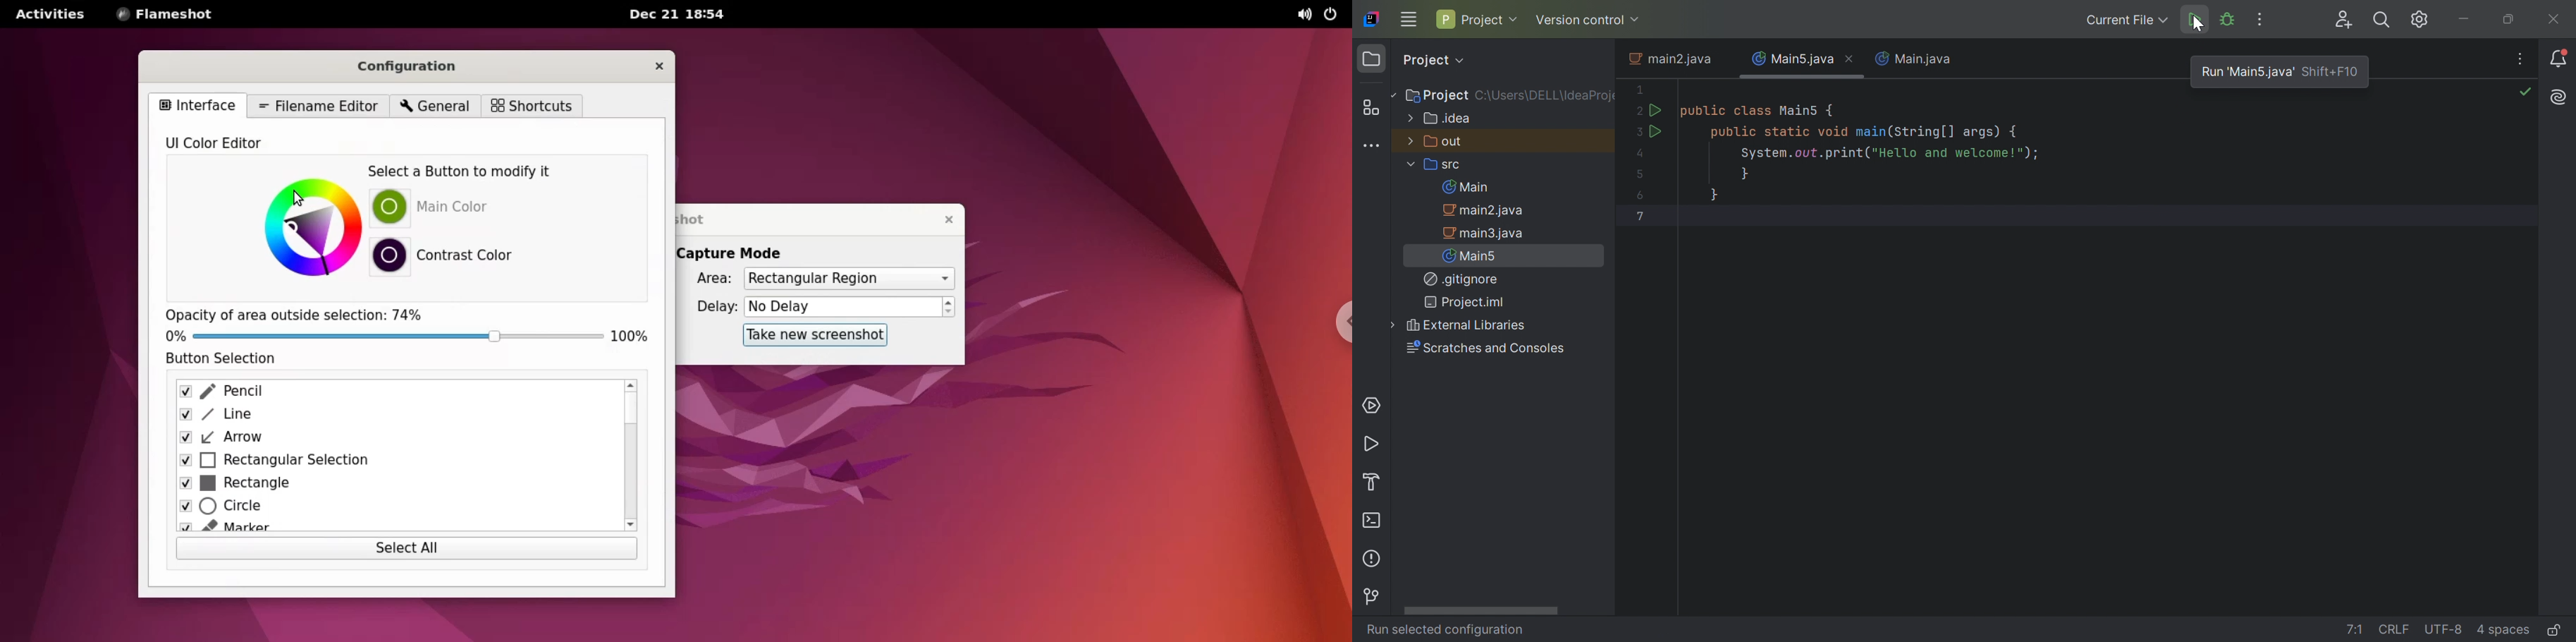 This screenshot has height=644, width=2576. I want to click on Main Menu, so click(1408, 20).